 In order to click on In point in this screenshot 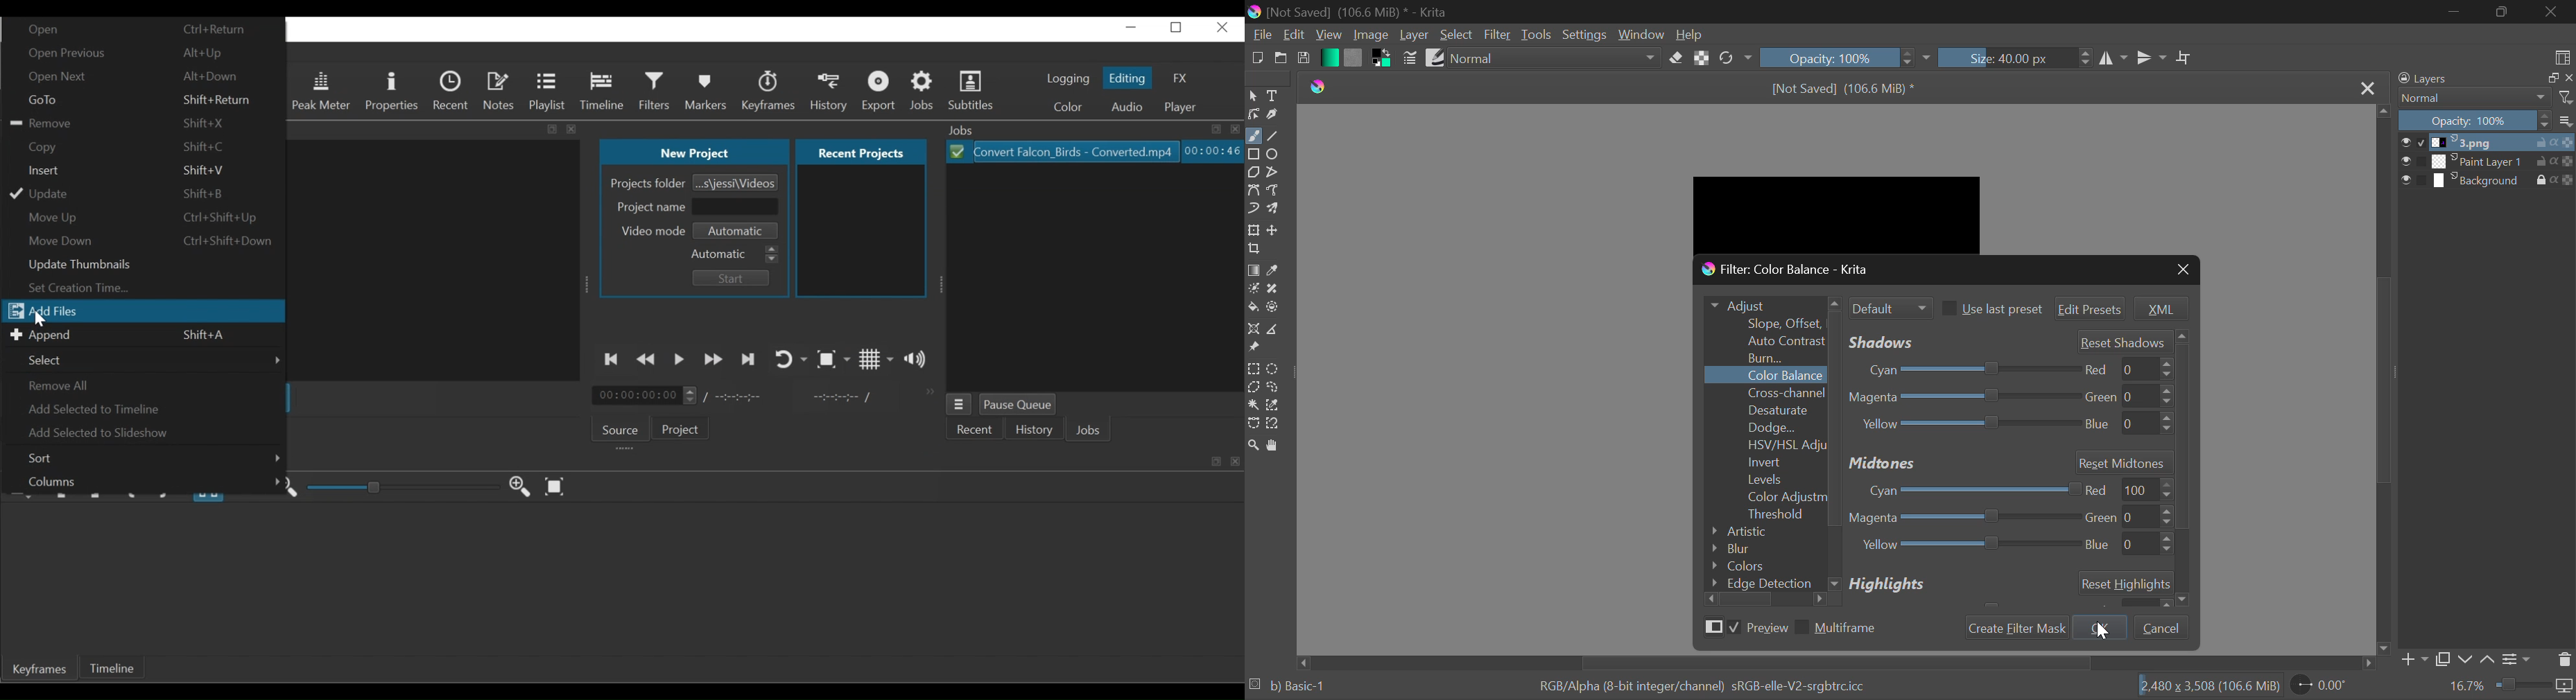, I will do `click(843, 397)`.